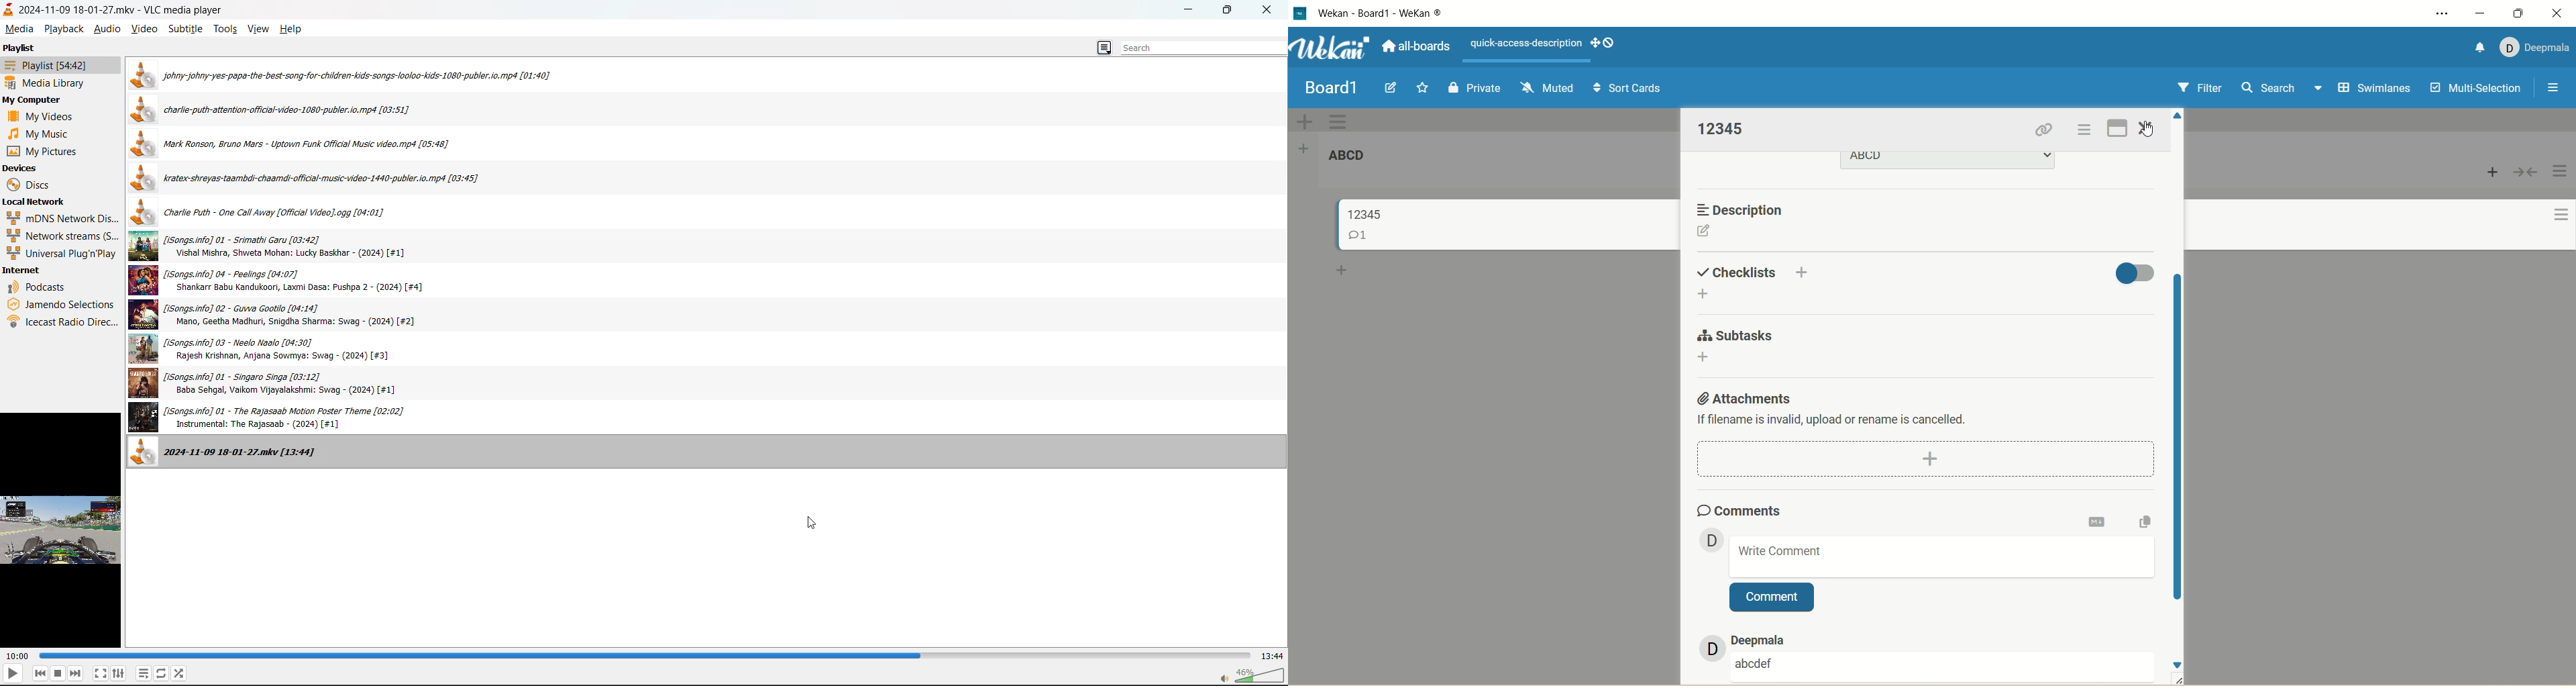 The height and width of the screenshot is (700, 2576). I want to click on checklist, so click(1738, 271).